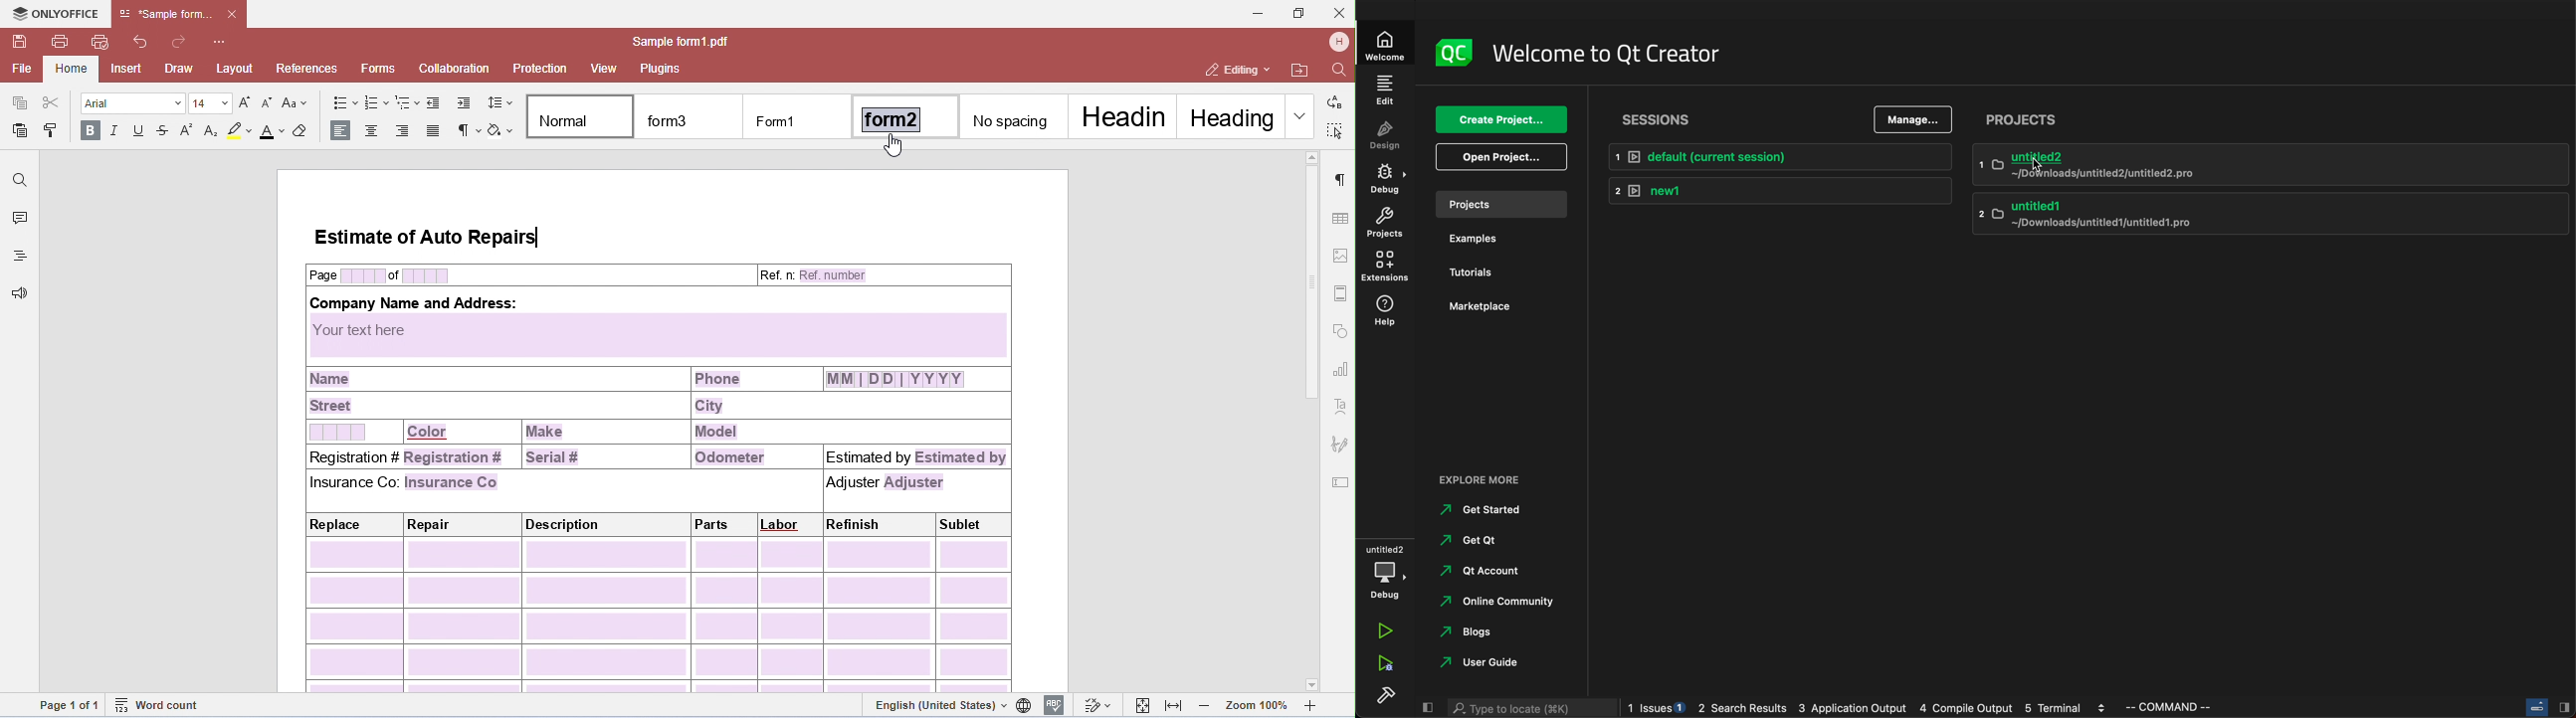 This screenshot has width=2576, height=728. What do you see at coordinates (1503, 158) in the screenshot?
I see `open` at bounding box center [1503, 158].